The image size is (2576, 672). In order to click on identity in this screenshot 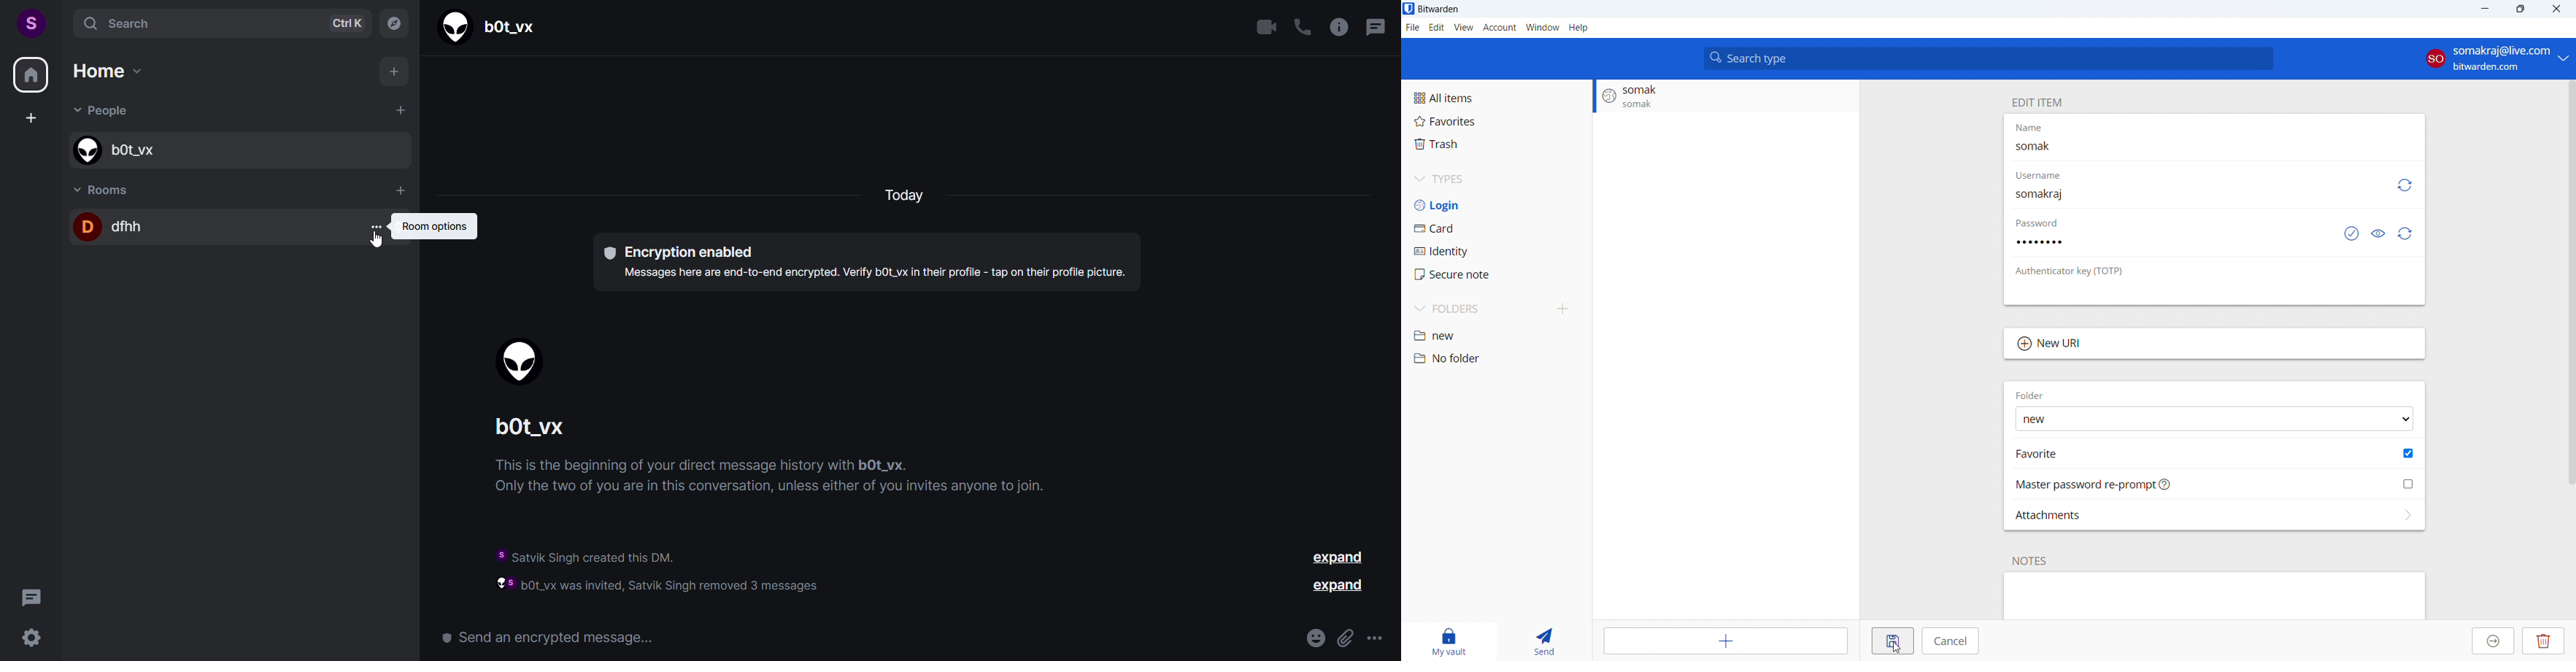, I will do `click(1497, 251)`.